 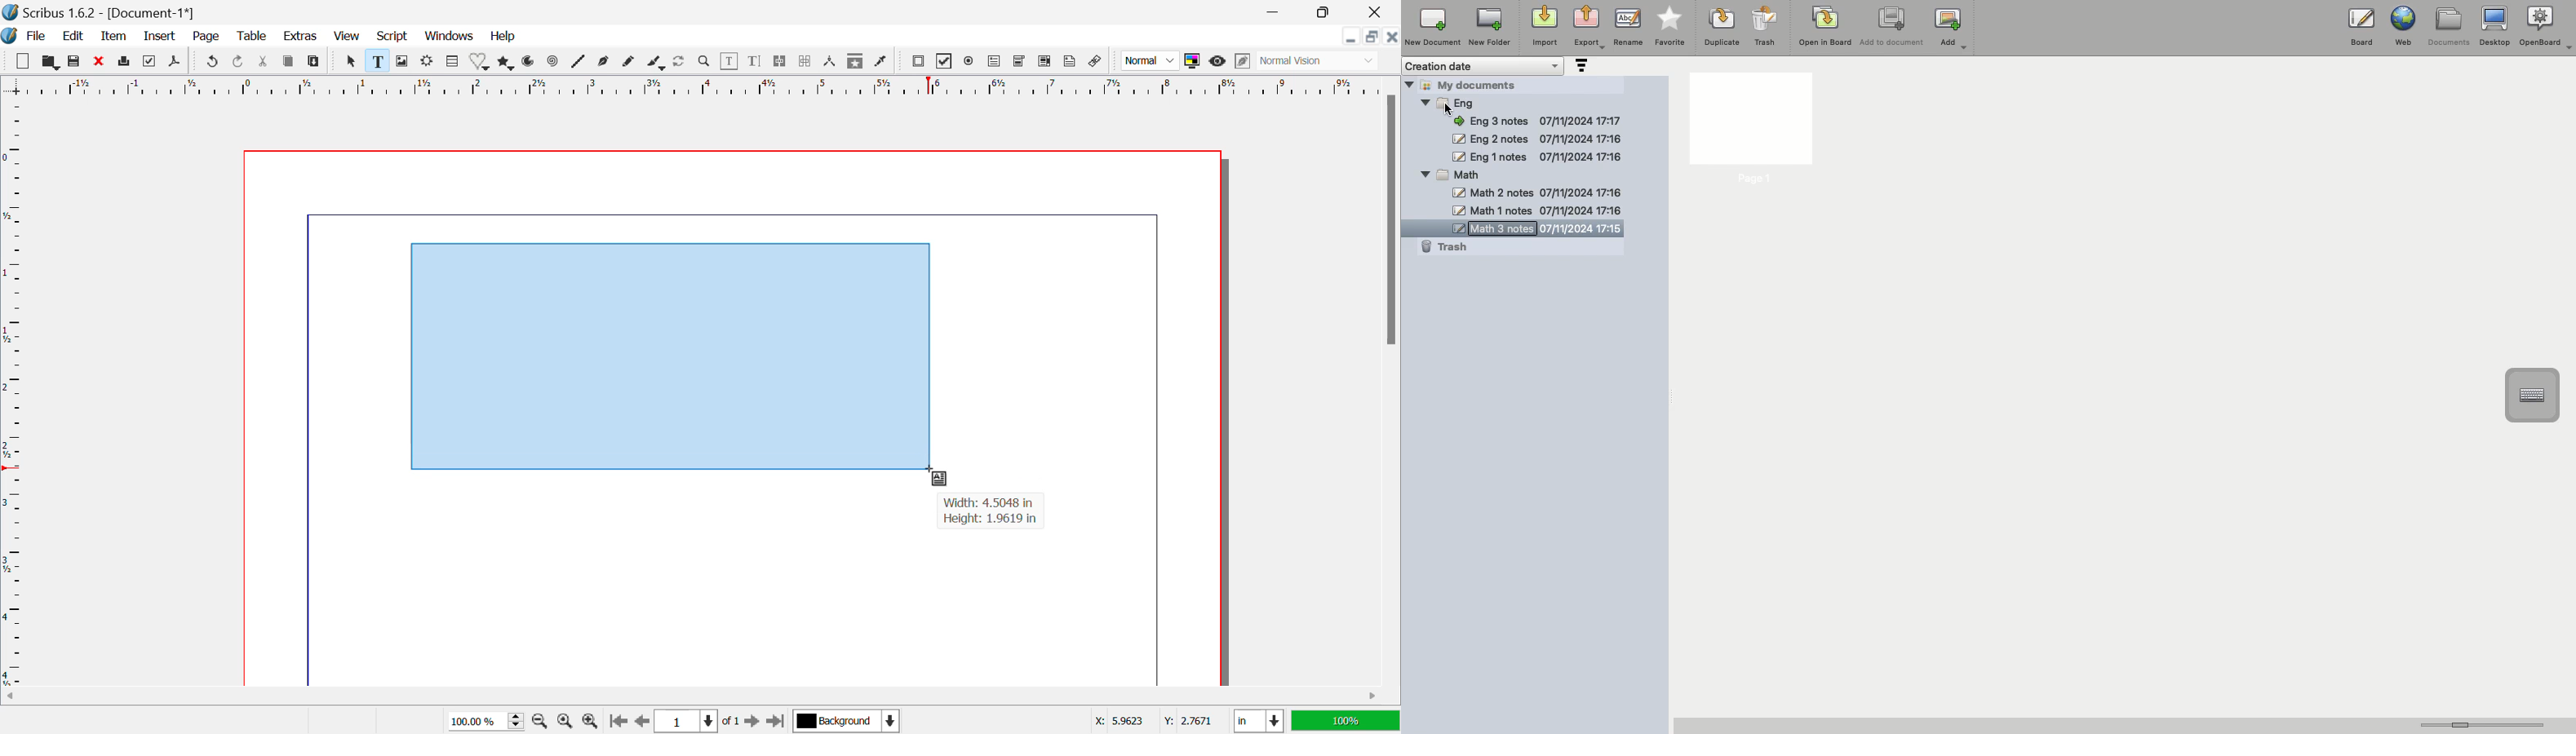 I want to click on Background, so click(x=845, y=720).